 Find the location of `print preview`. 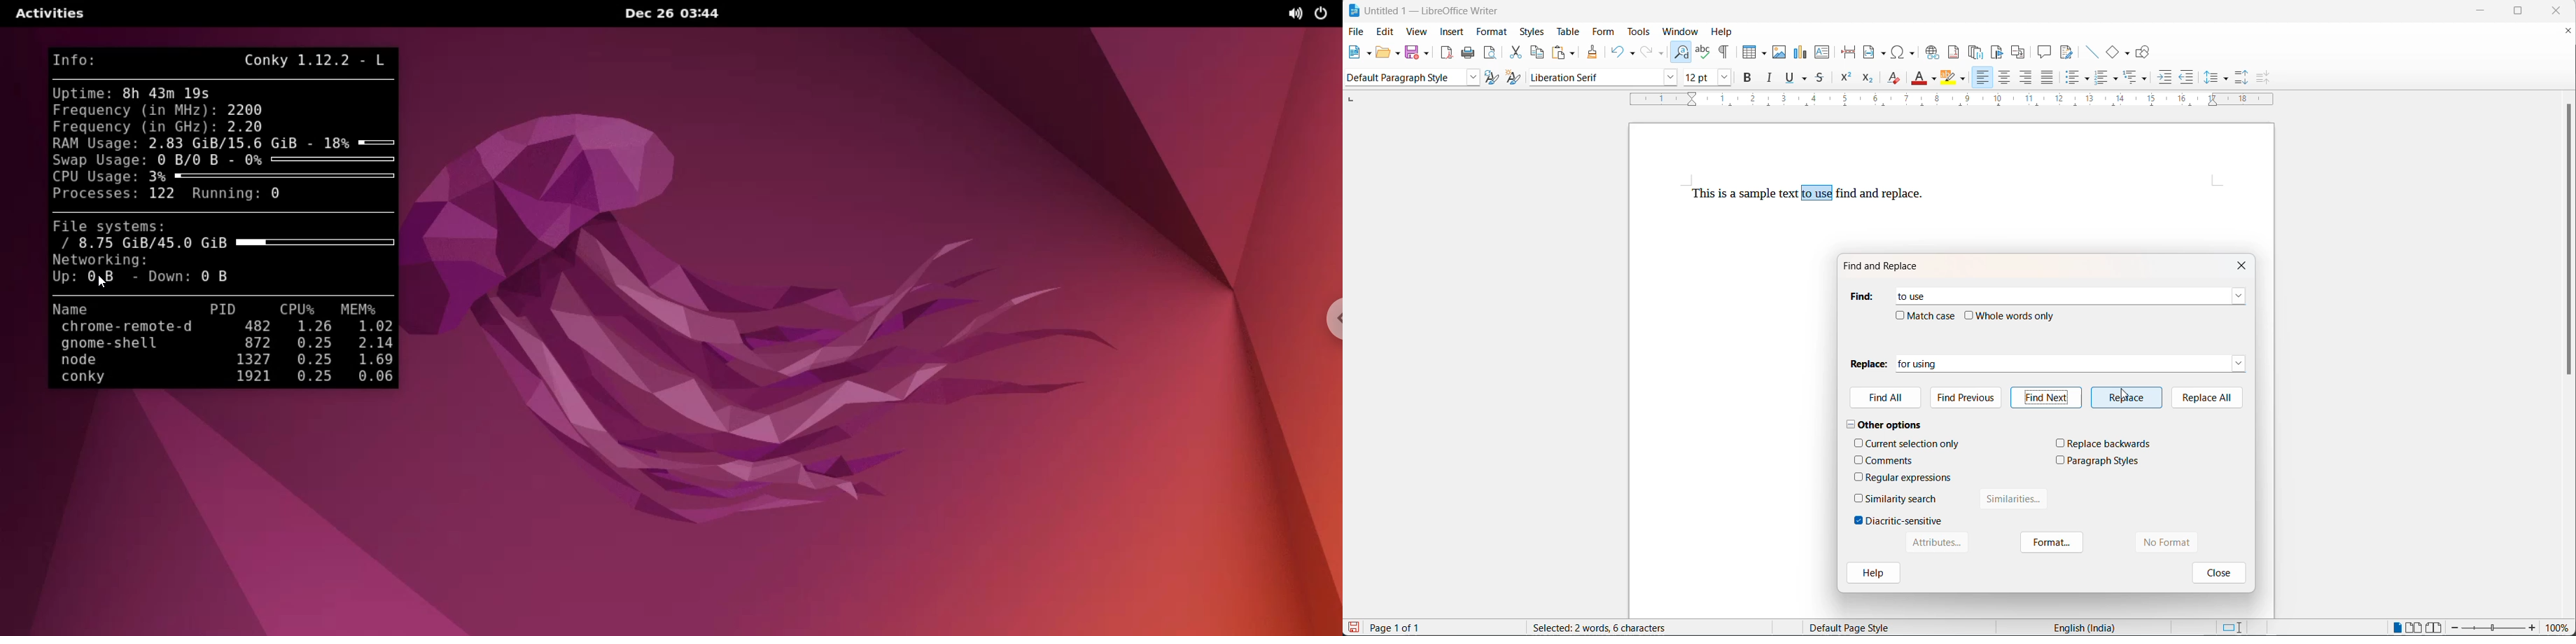

print preview is located at coordinates (1491, 54).